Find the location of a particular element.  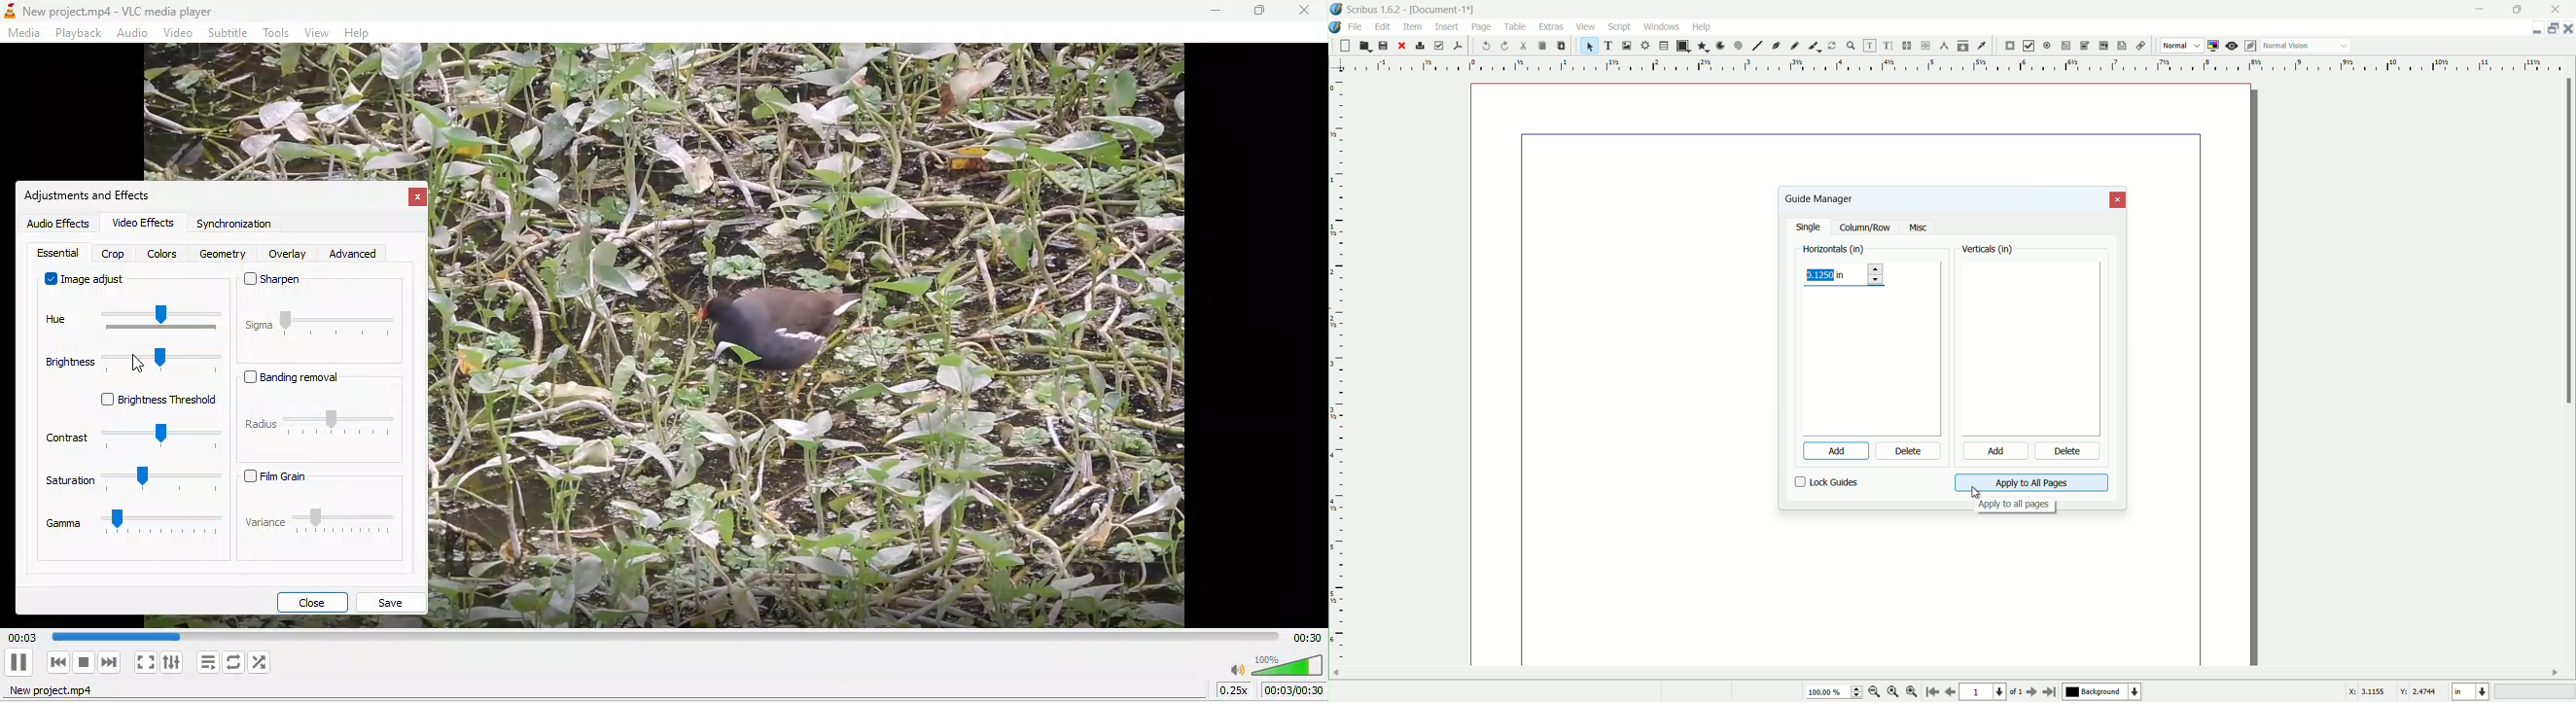

zoom out is located at coordinates (1875, 692).